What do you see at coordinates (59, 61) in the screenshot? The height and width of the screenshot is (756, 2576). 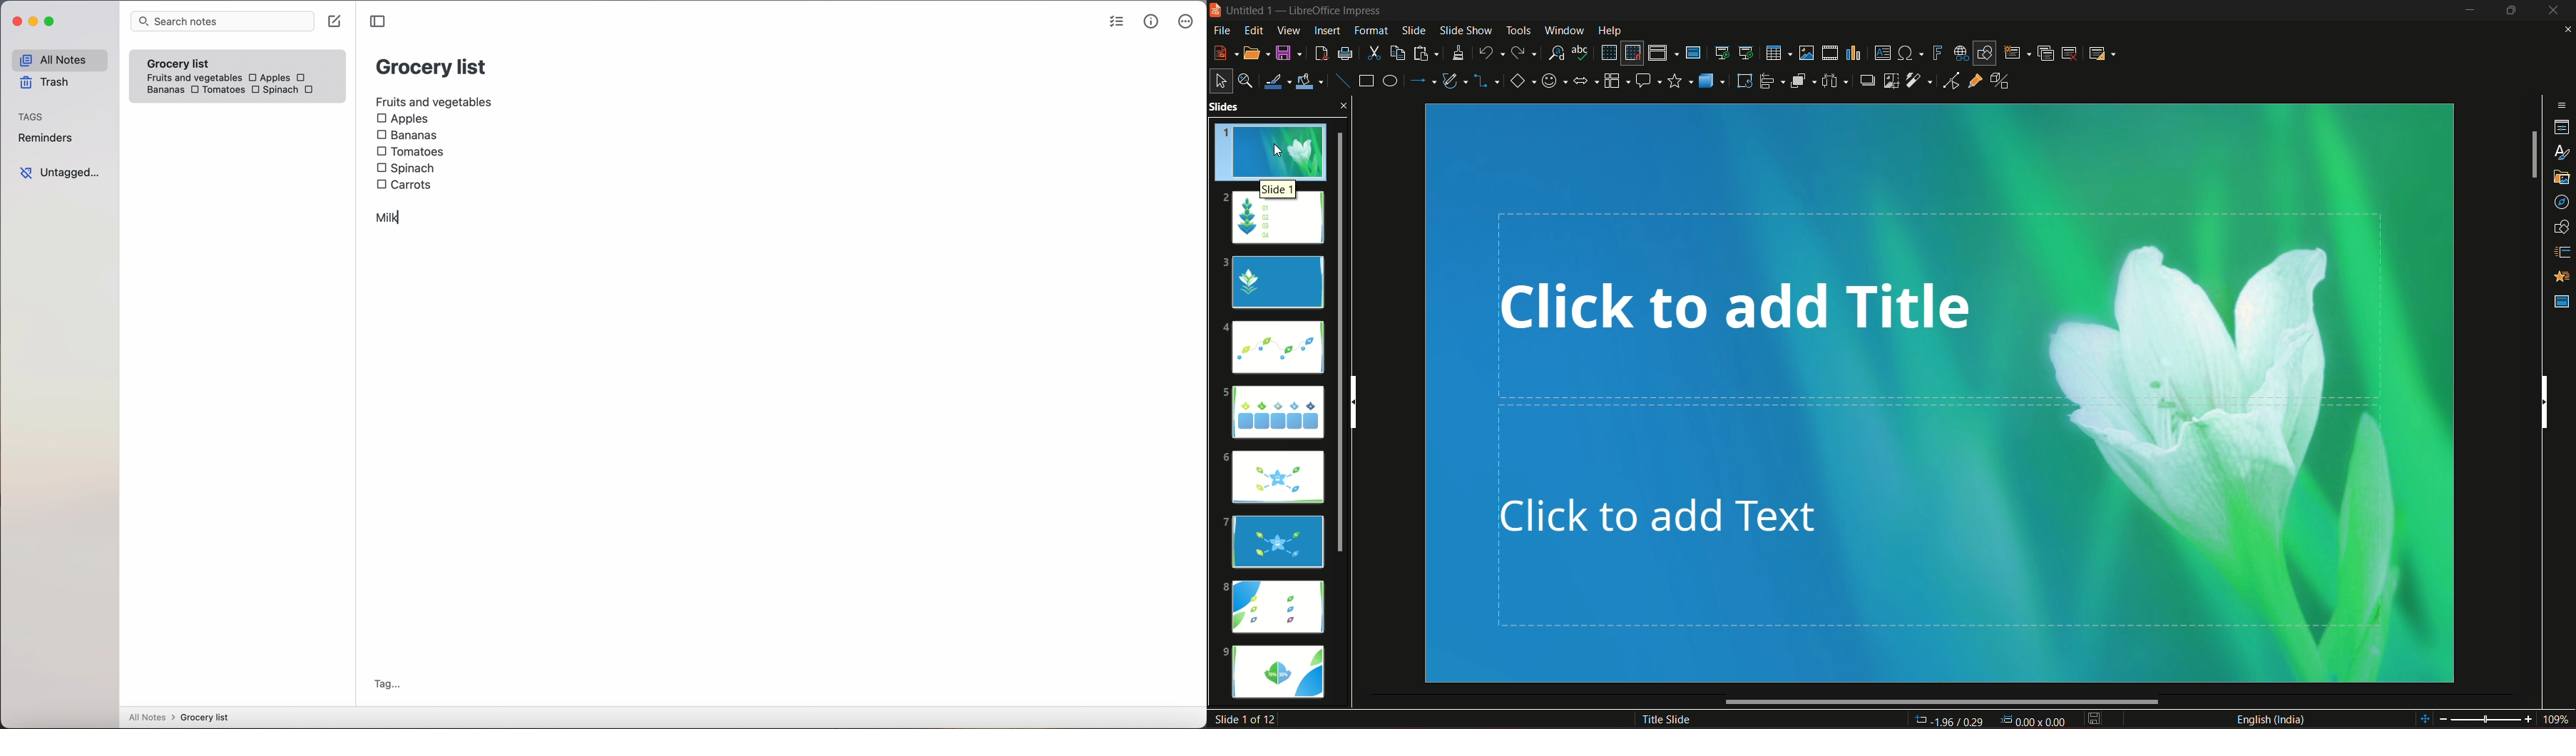 I see `all notes` at bounding box center [59, 61].